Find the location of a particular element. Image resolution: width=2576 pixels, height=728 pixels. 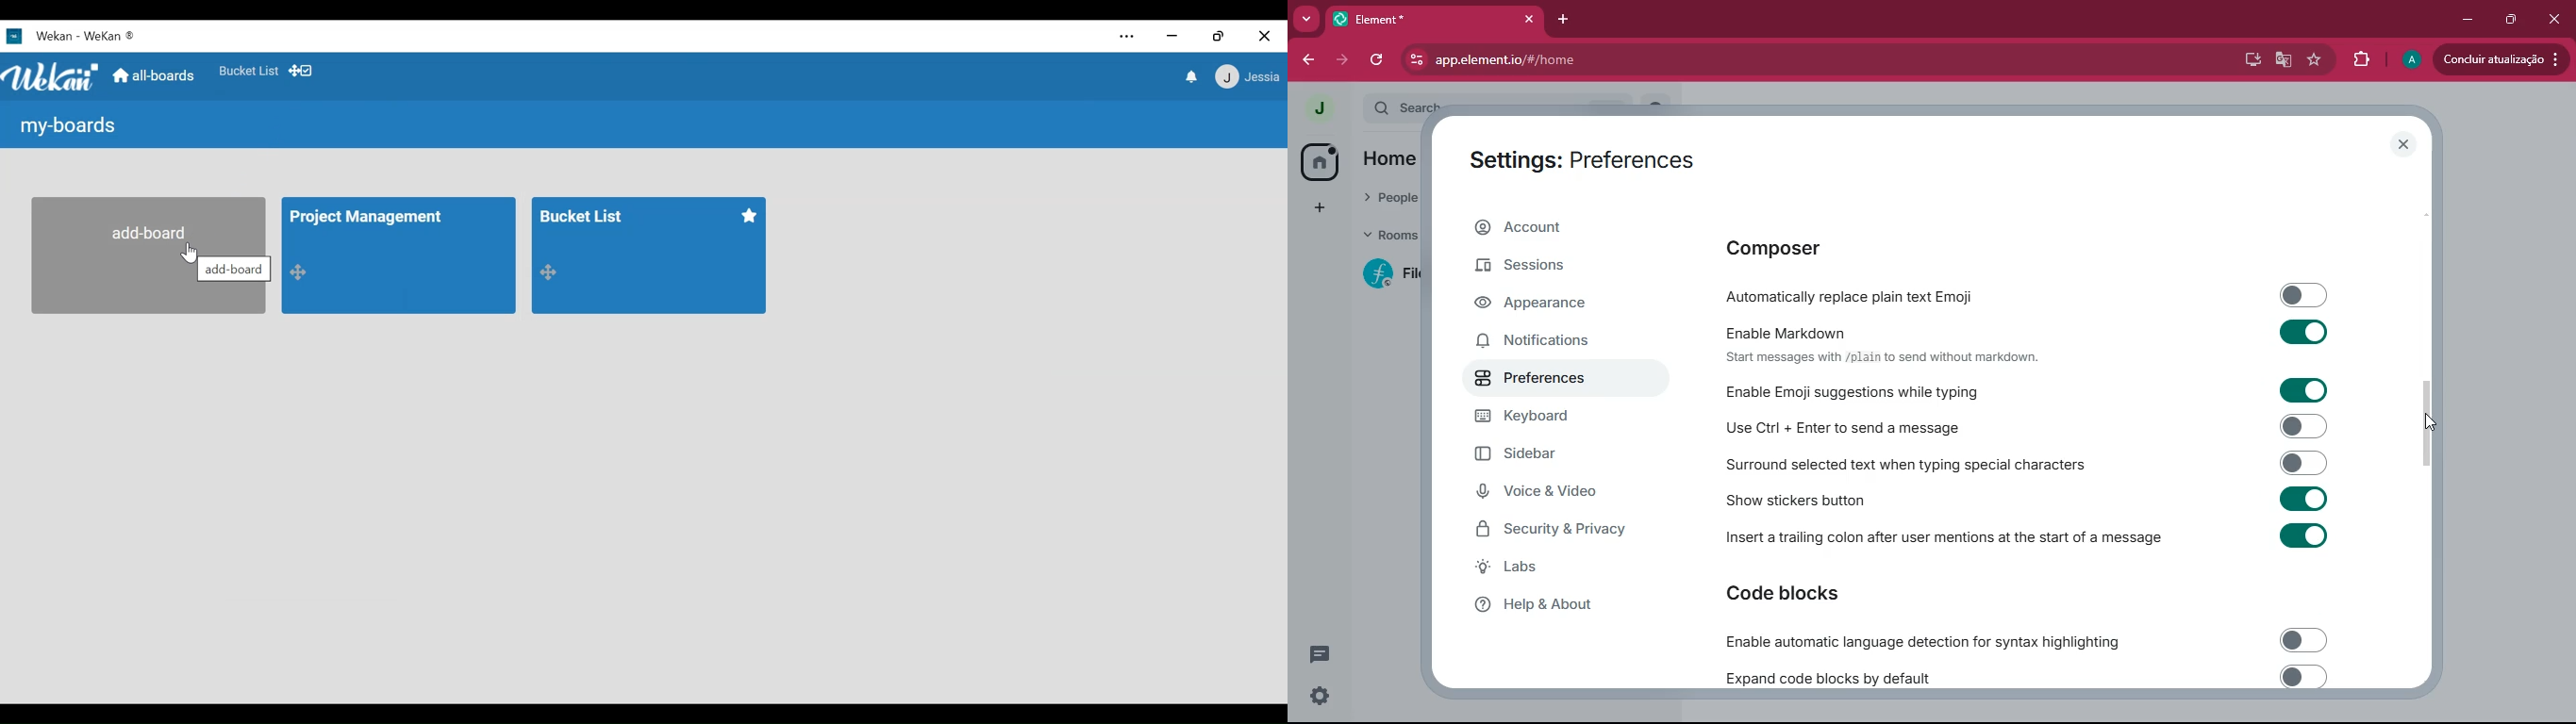

voice & video is located at coordinates (1542, 492).